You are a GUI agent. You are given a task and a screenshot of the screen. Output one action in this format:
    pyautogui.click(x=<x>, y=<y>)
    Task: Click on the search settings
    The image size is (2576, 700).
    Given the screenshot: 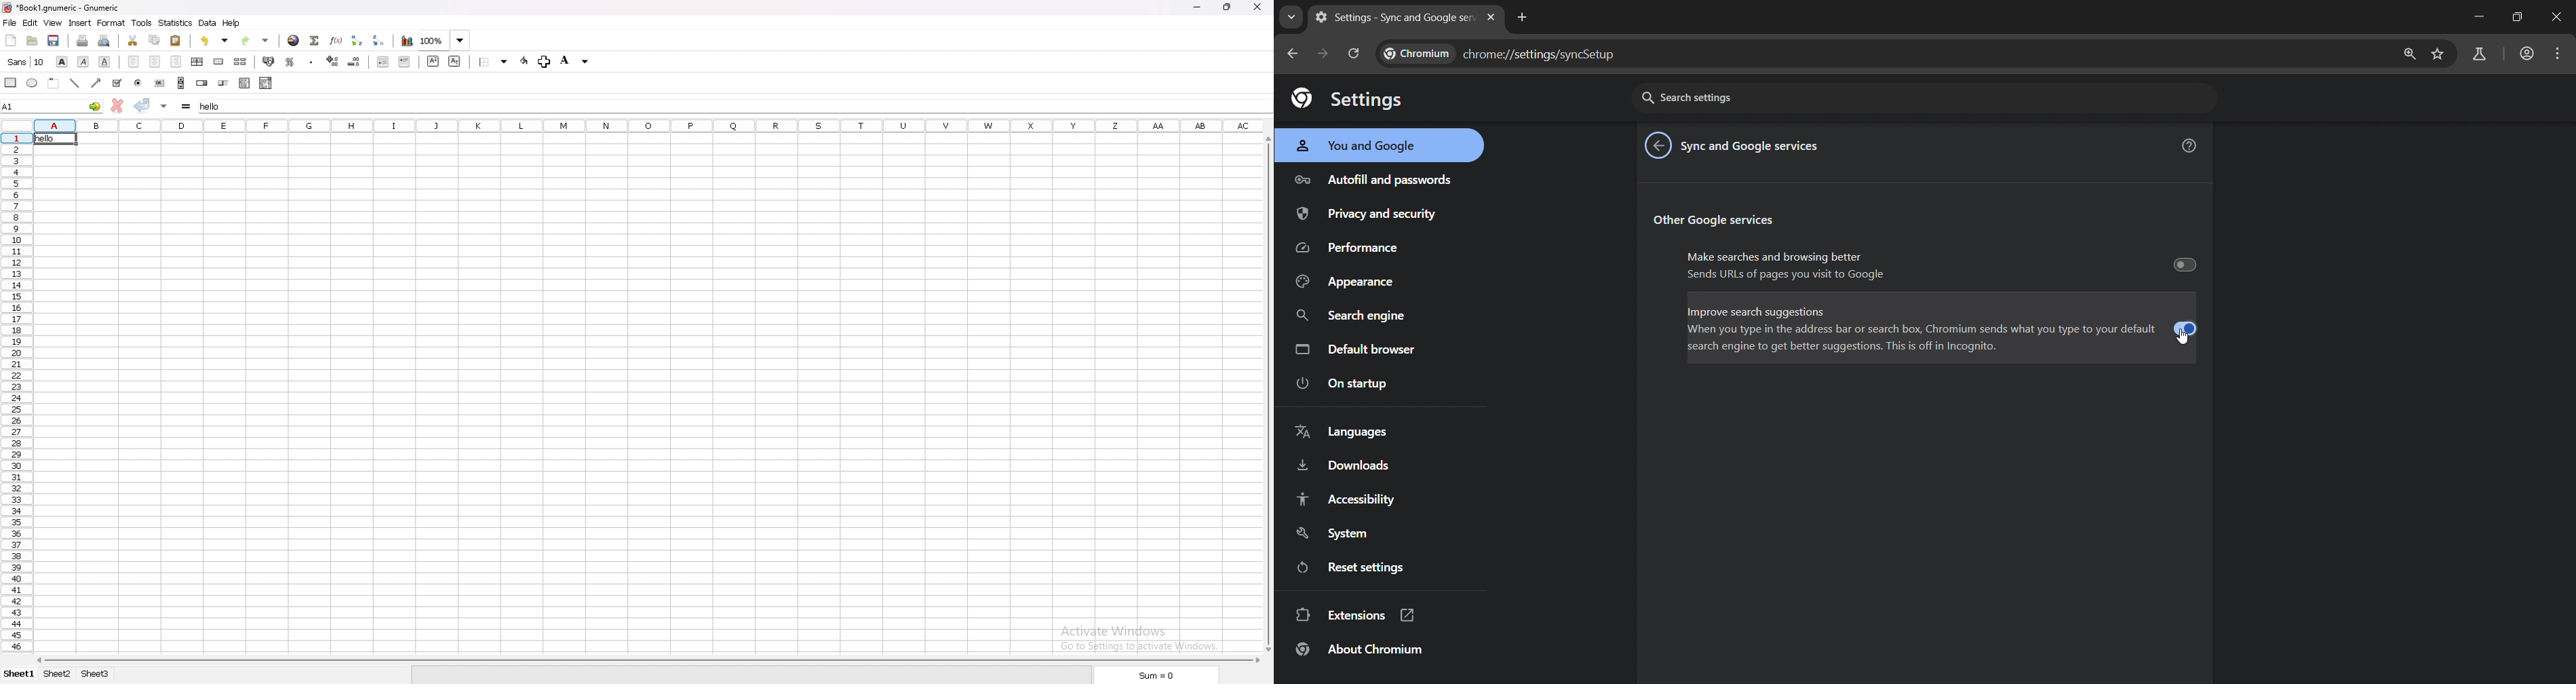 What is the action you would take?
    pyautogui.click(x=1838, y=95)
    